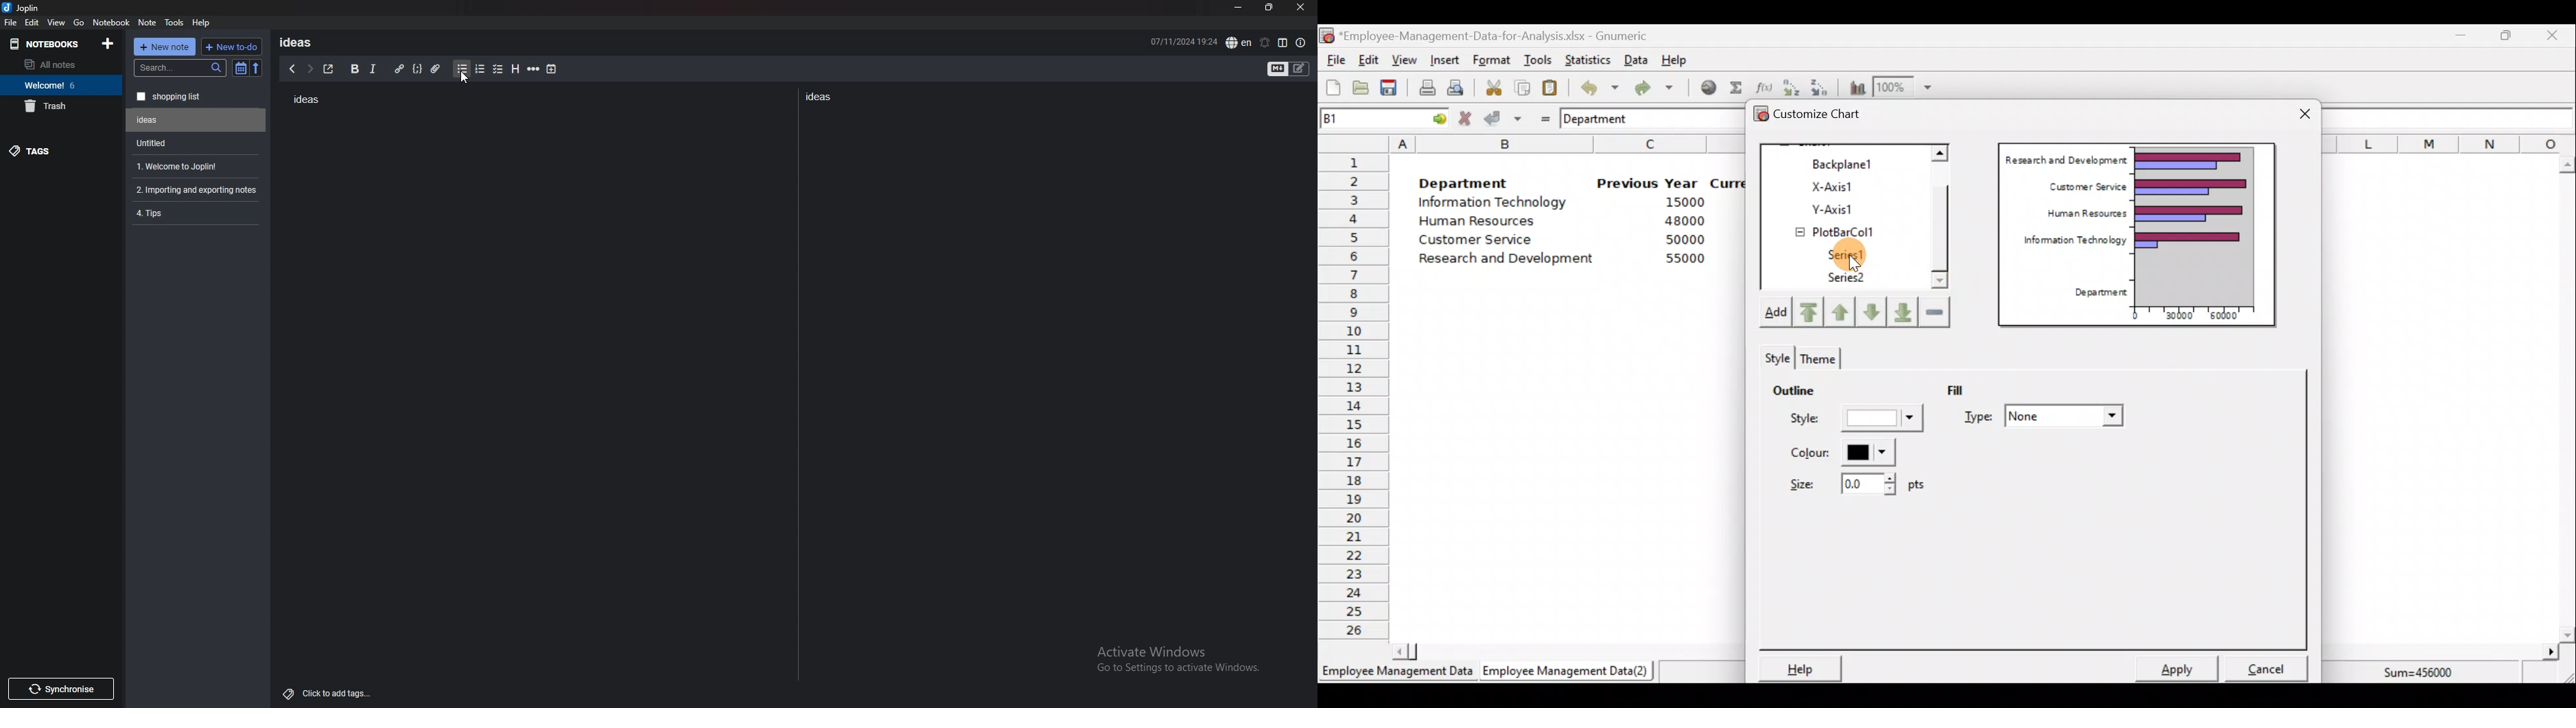 The width and height of the screenshot is (2576, 728). What do you see at coordinates (1763, 87) in the screenshot?
I see `Edit a function in the current cell` at bounding box center [1763, 87].